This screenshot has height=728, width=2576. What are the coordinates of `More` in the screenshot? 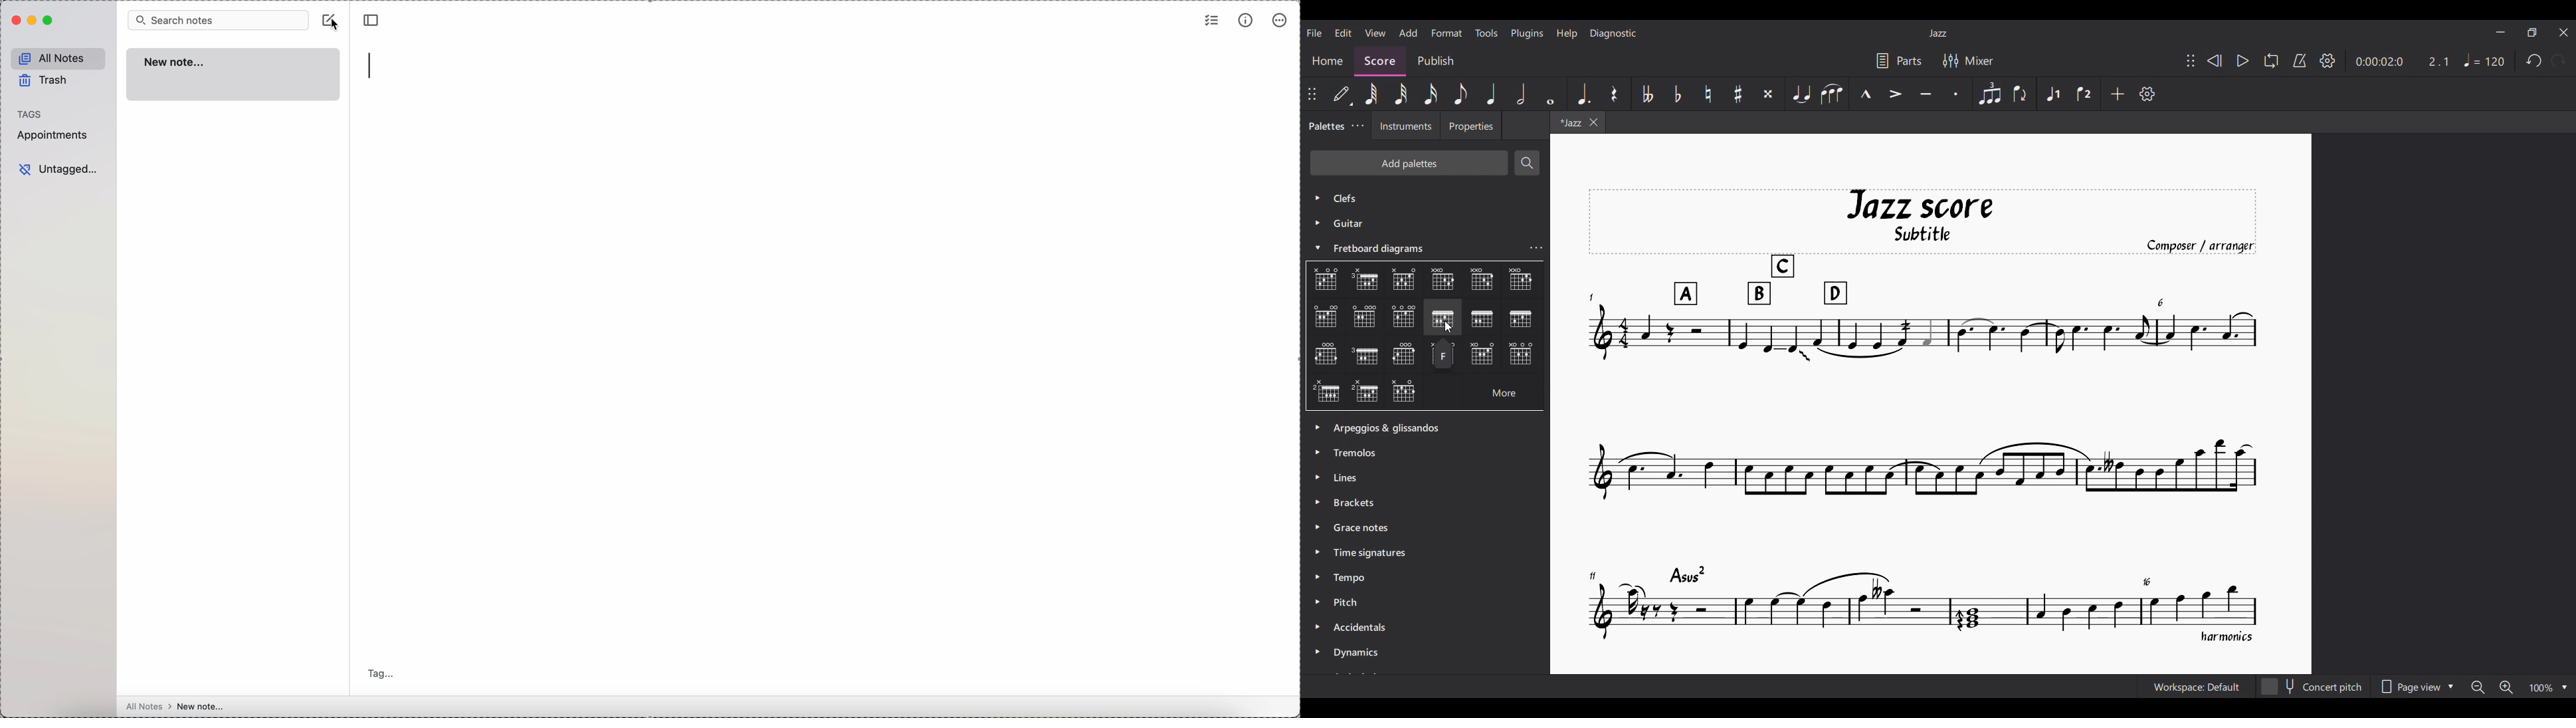 It's located at (1492, 392).